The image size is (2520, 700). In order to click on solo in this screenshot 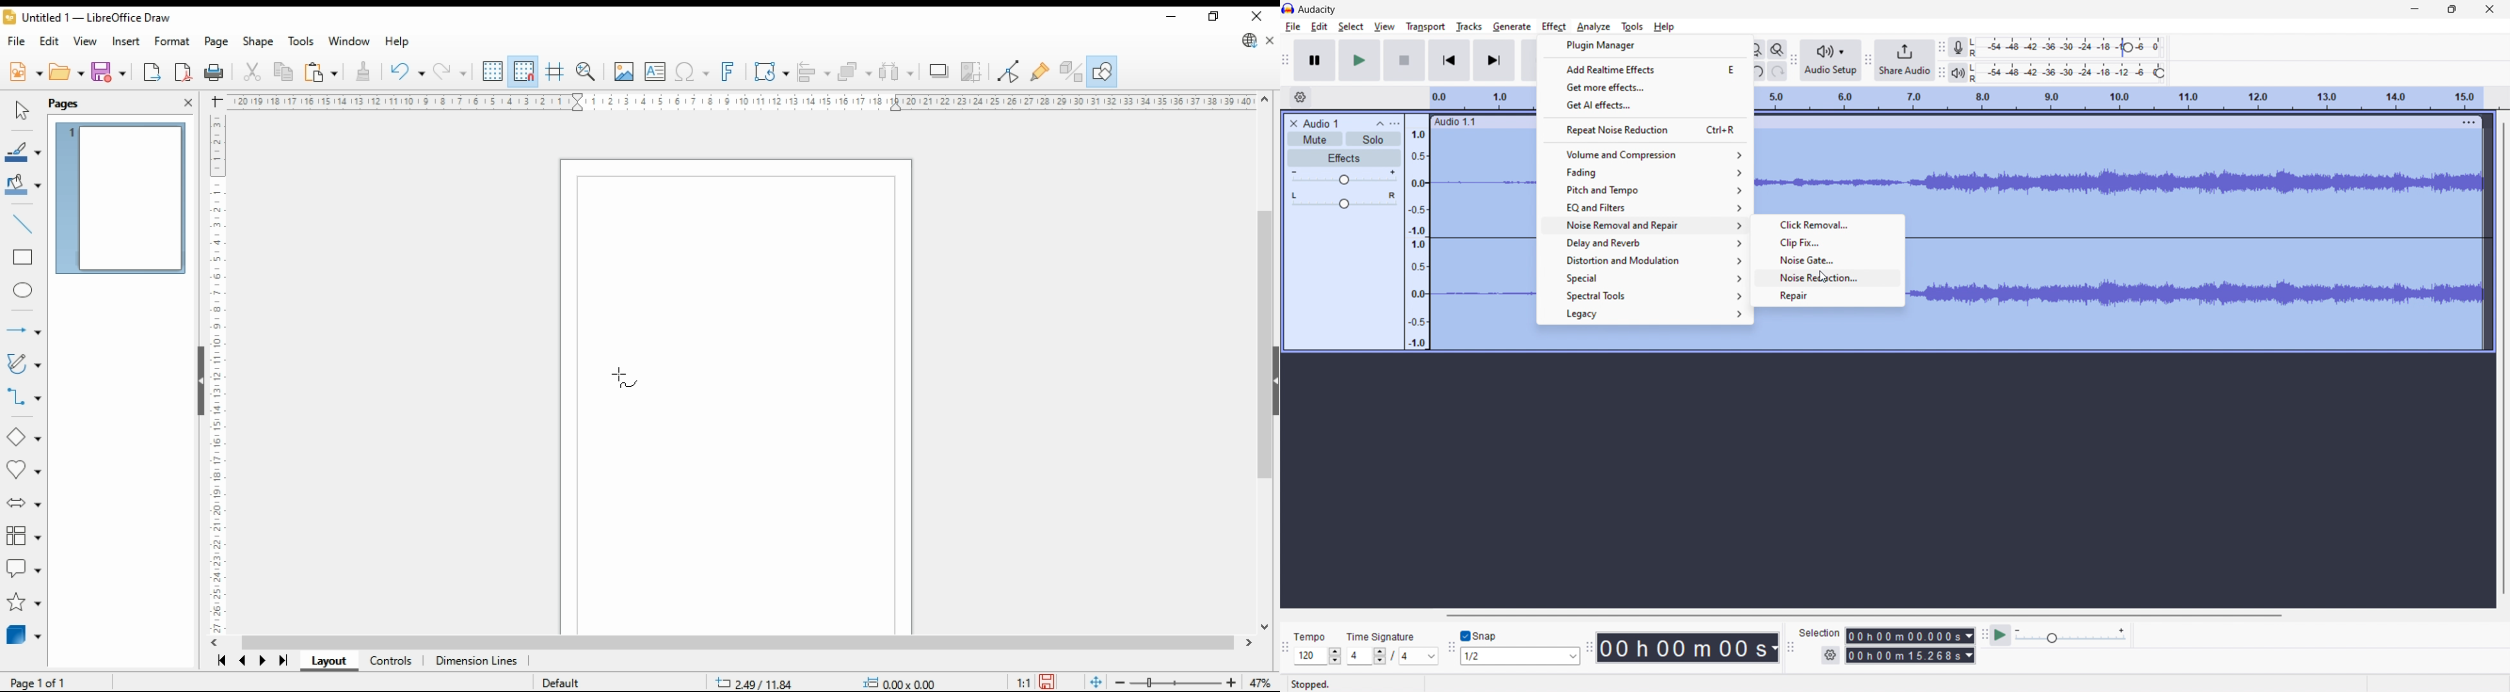, I will do `click(1374, 139)`.